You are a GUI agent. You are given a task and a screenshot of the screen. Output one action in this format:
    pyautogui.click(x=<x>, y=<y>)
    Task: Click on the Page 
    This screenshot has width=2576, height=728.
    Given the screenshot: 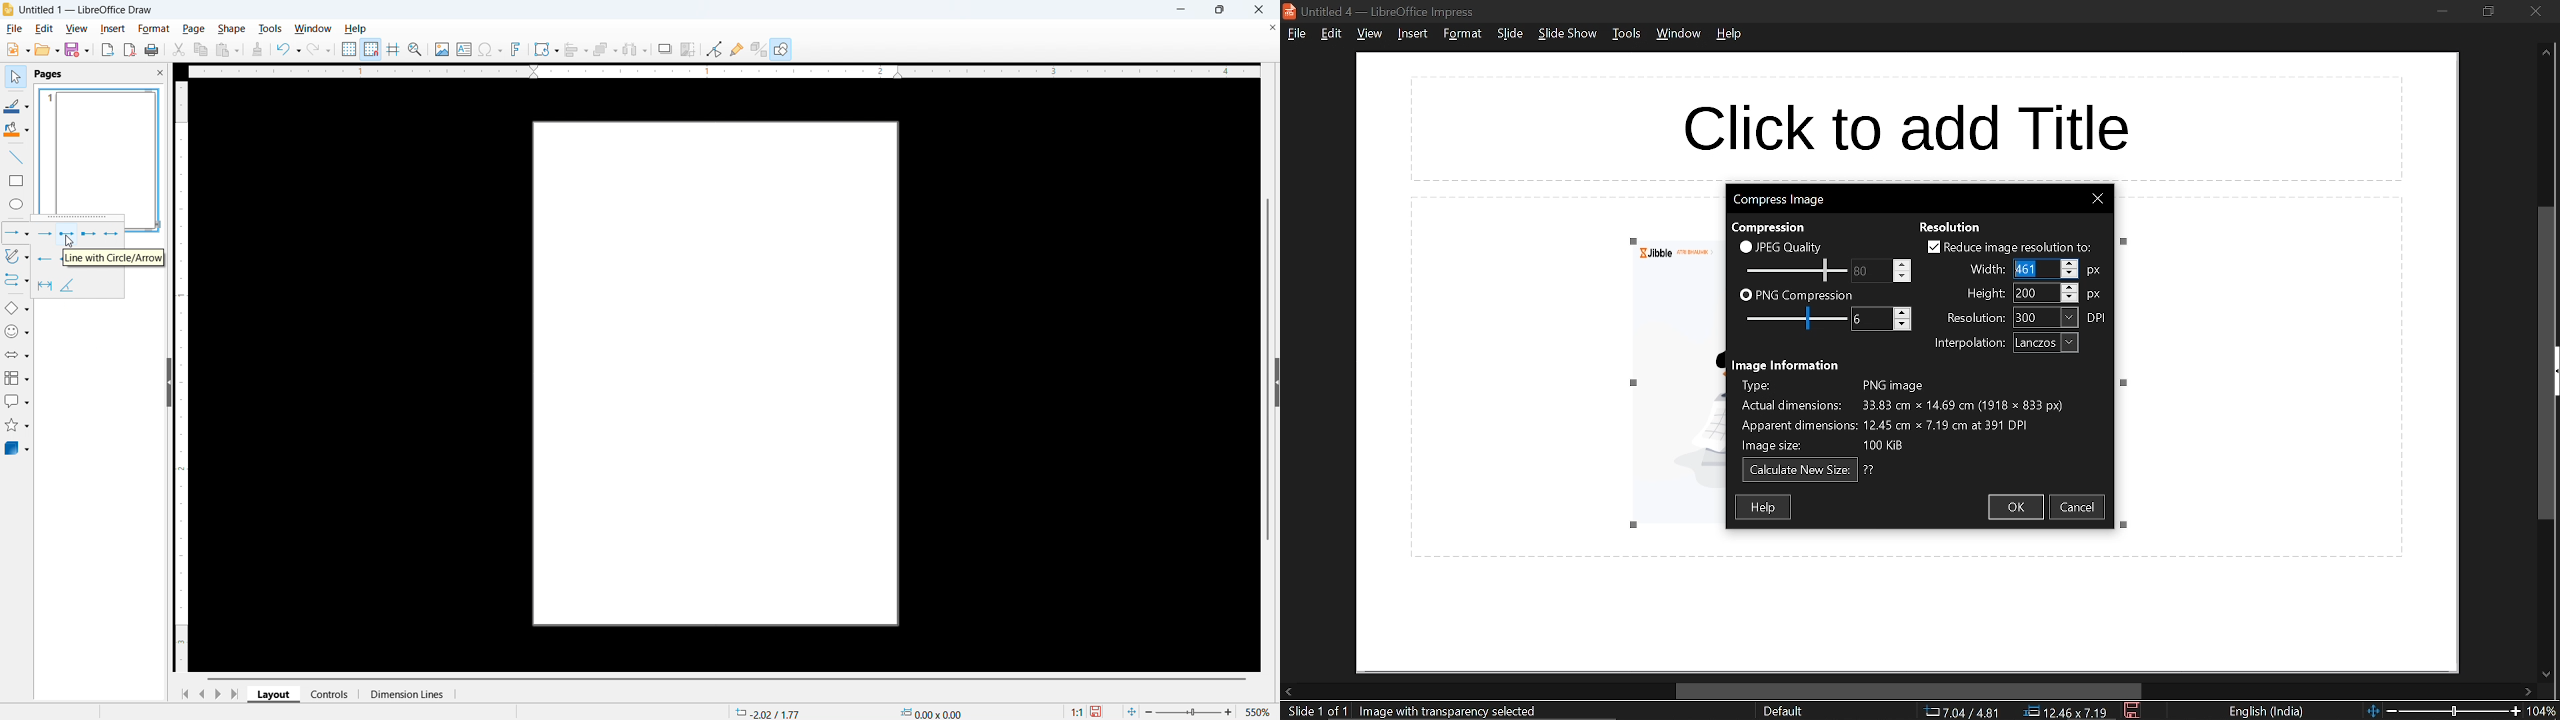 What is the action you would take?
    pyautogui.click(x=193, y=29)
    